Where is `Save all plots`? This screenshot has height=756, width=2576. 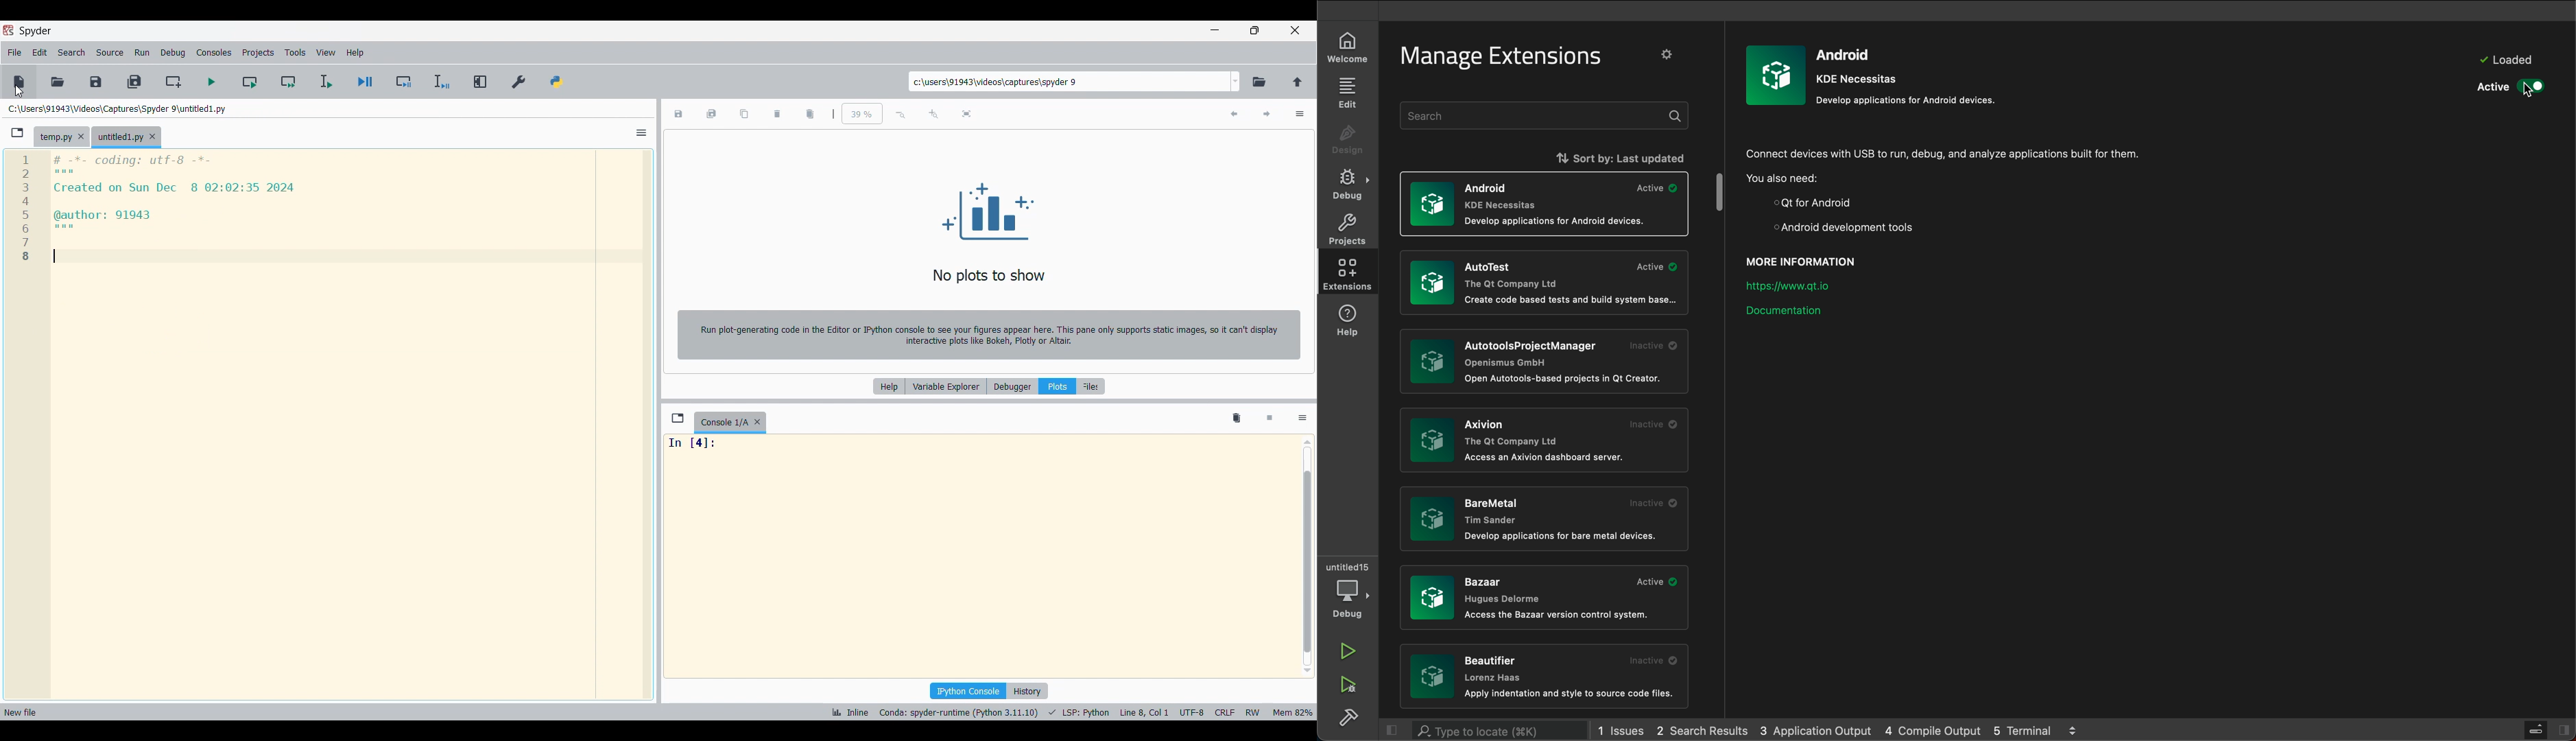 Save all plots is located at coordinates (712, 114).